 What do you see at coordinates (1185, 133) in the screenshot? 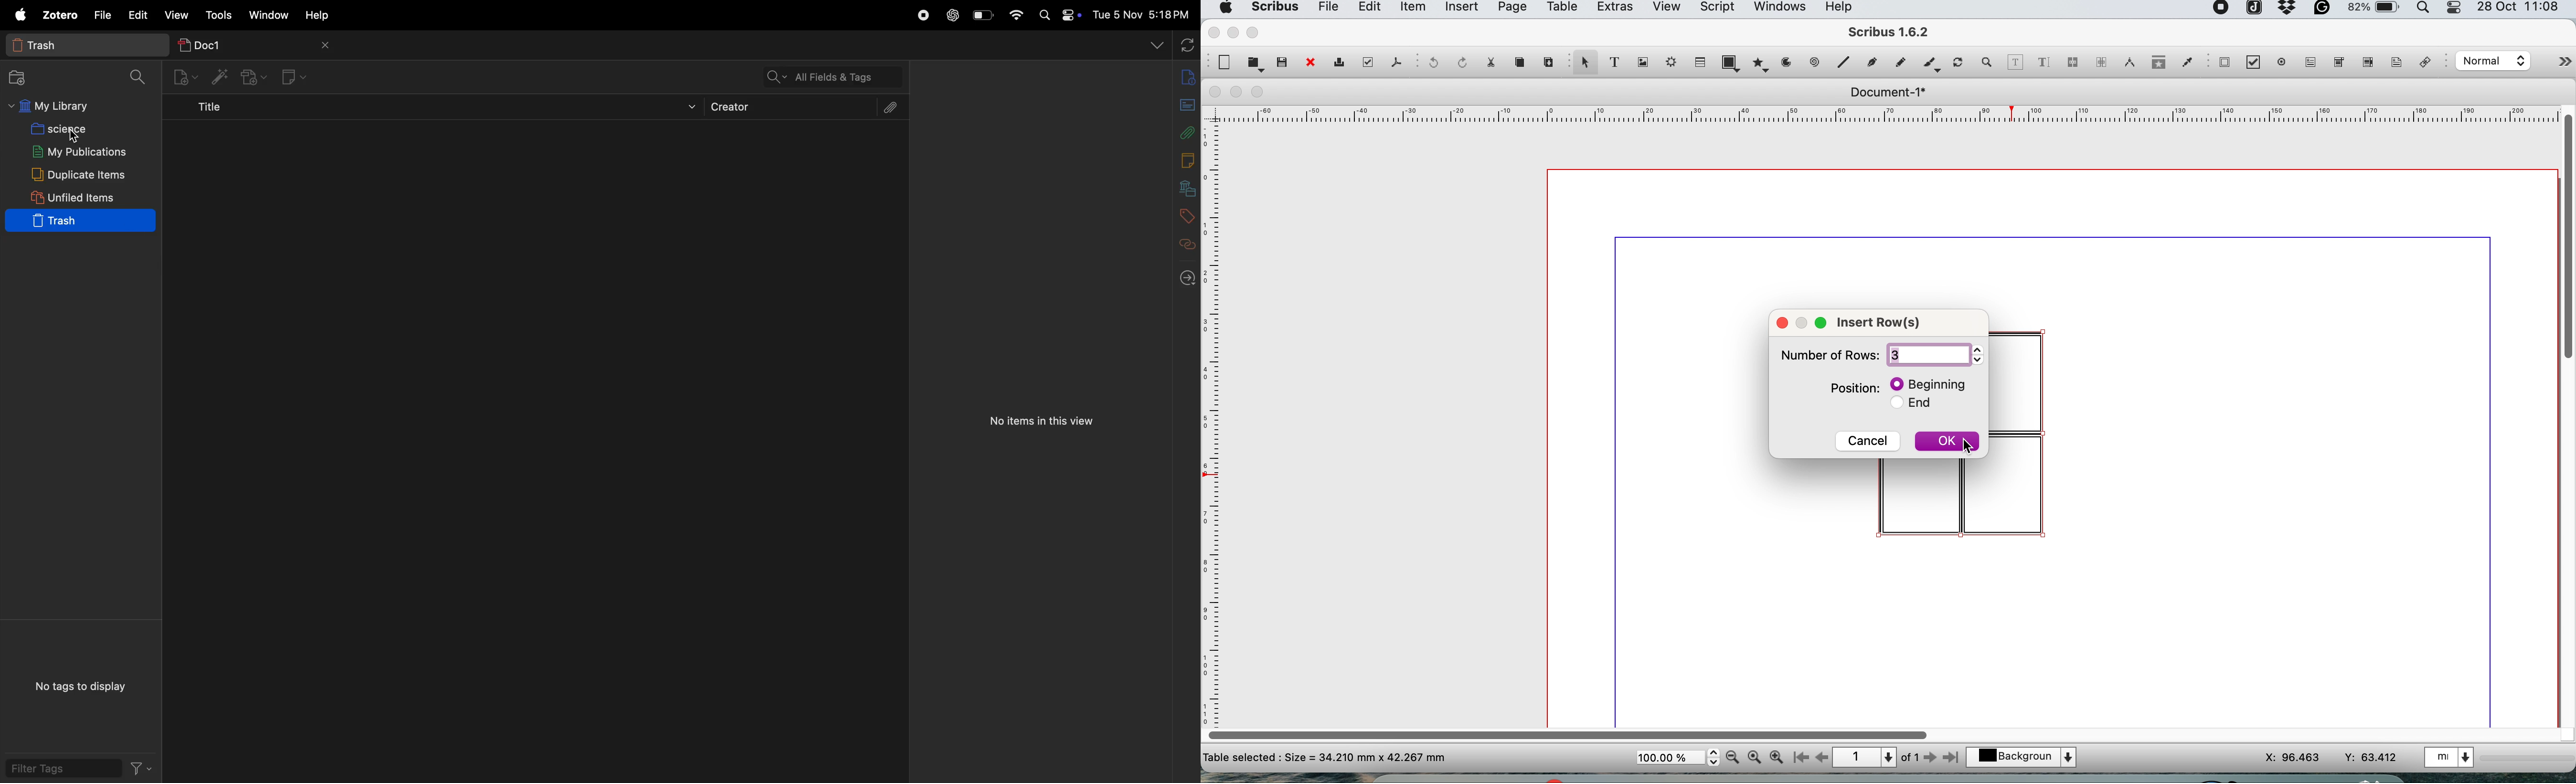
I see `clip file` at bounding box center [1185, 133].